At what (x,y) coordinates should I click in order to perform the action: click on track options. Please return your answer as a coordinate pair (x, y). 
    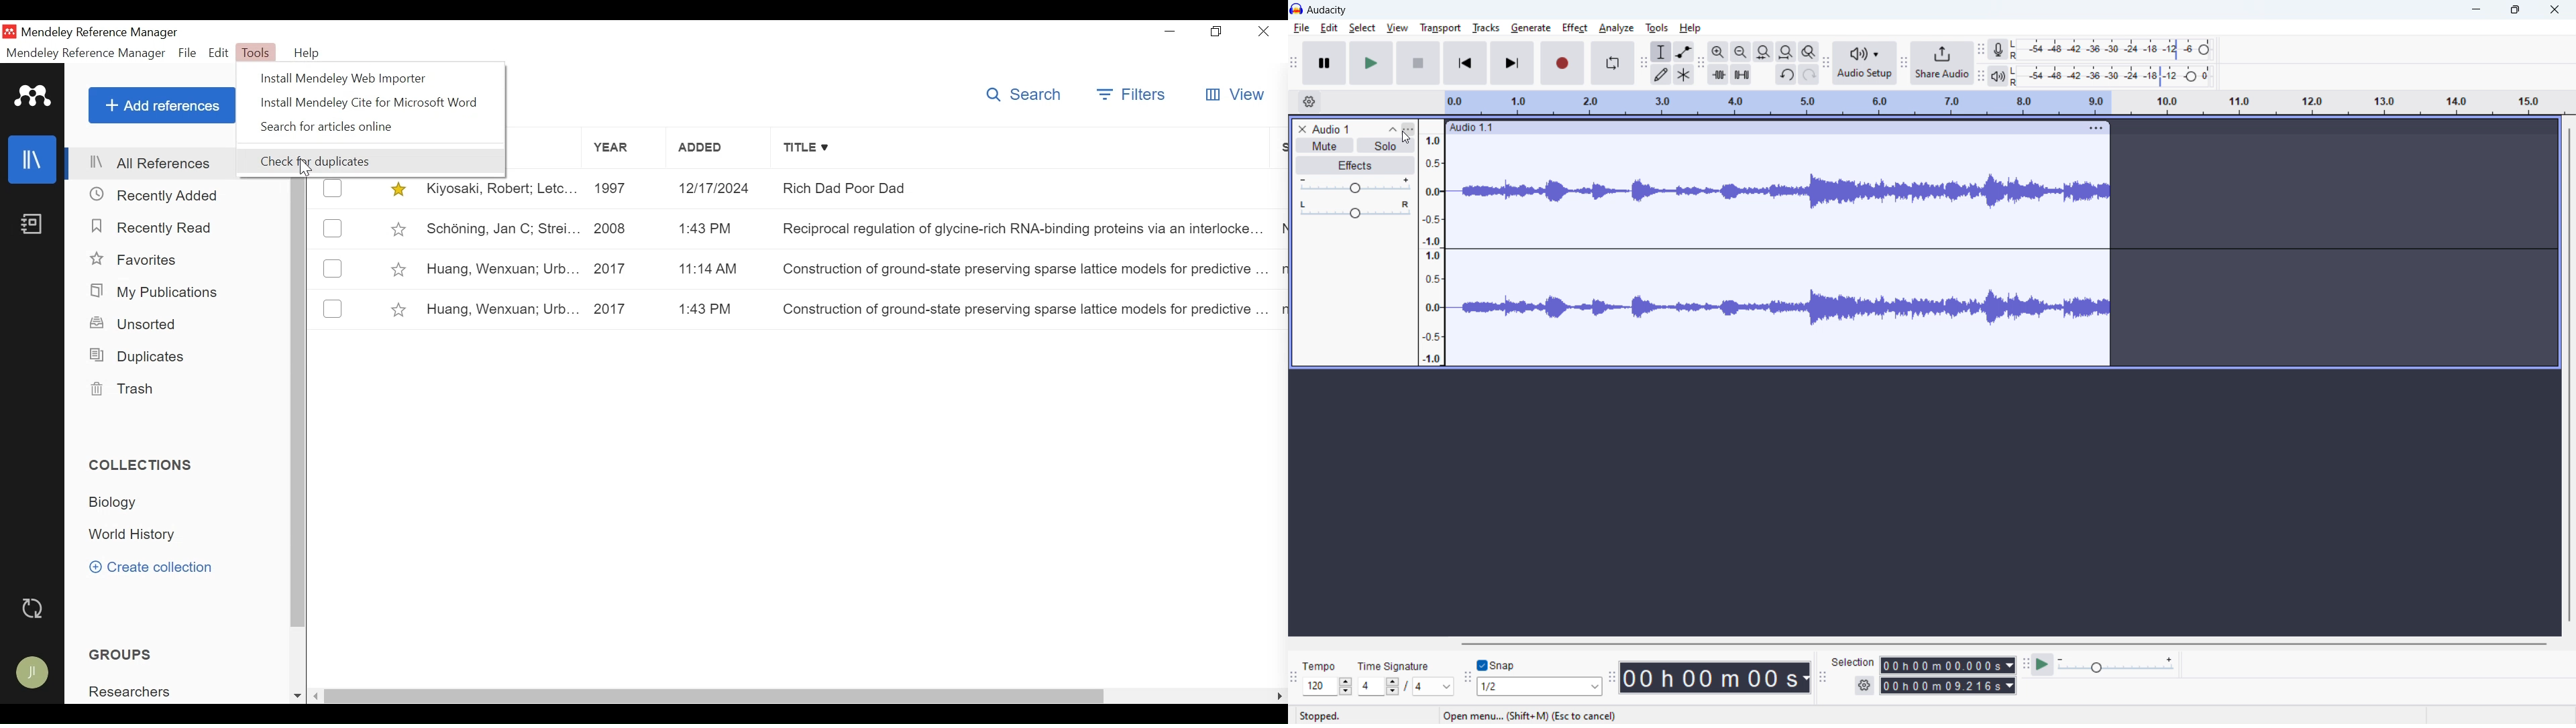
    Looking at the image, I should click on (2098, 128).